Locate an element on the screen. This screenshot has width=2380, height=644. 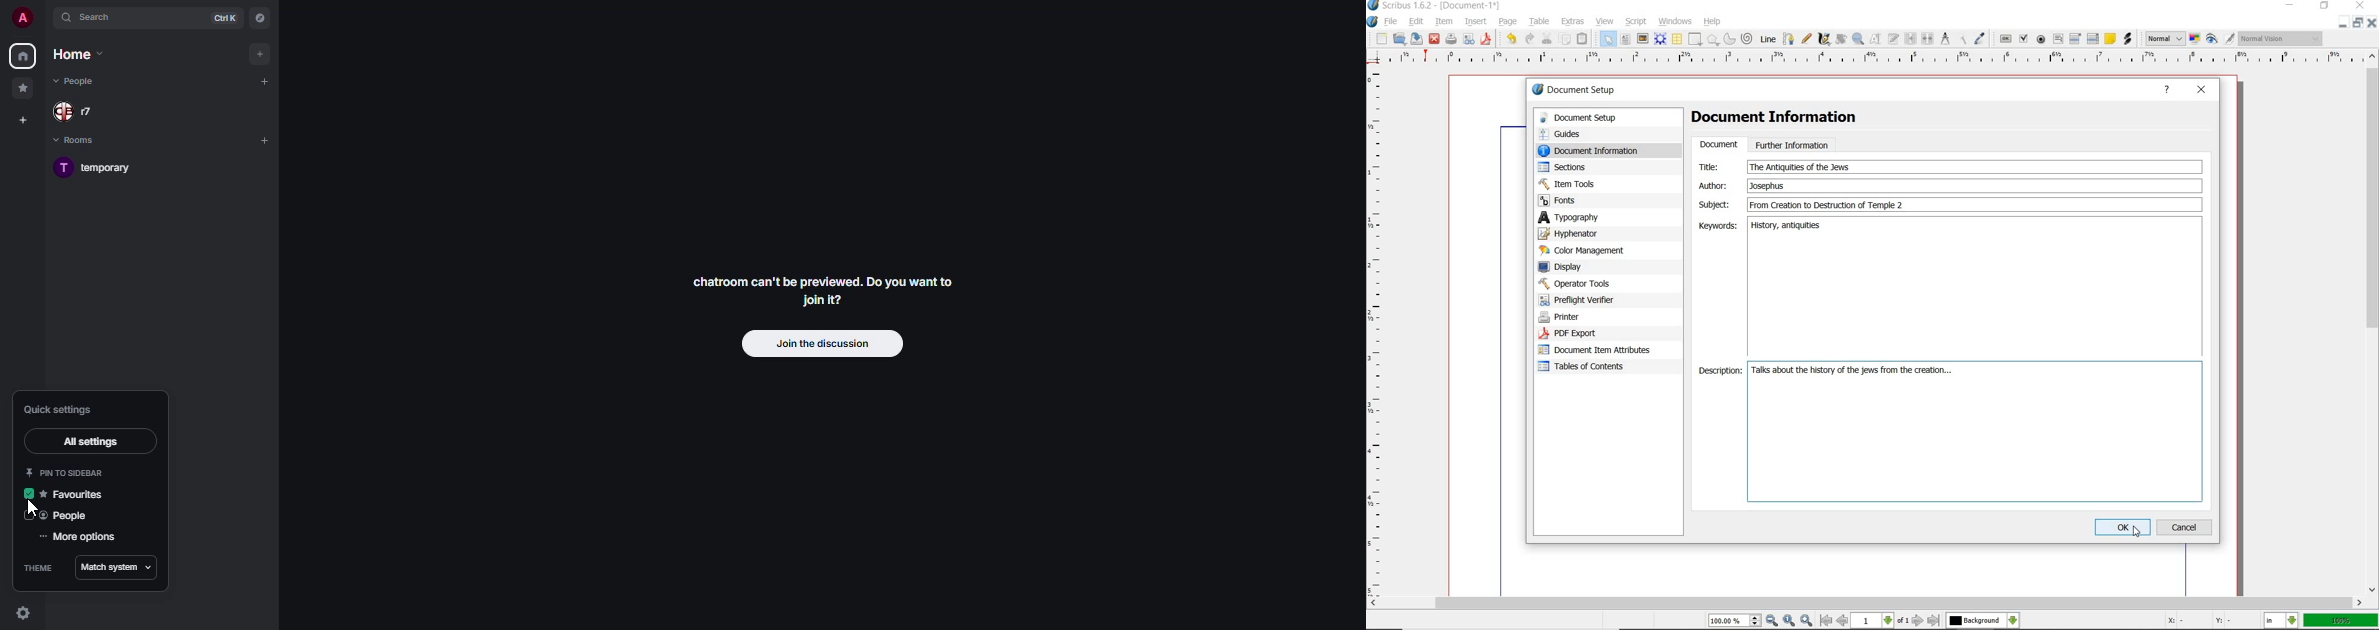
Bezier curve is located at coordinates (1788, 39).